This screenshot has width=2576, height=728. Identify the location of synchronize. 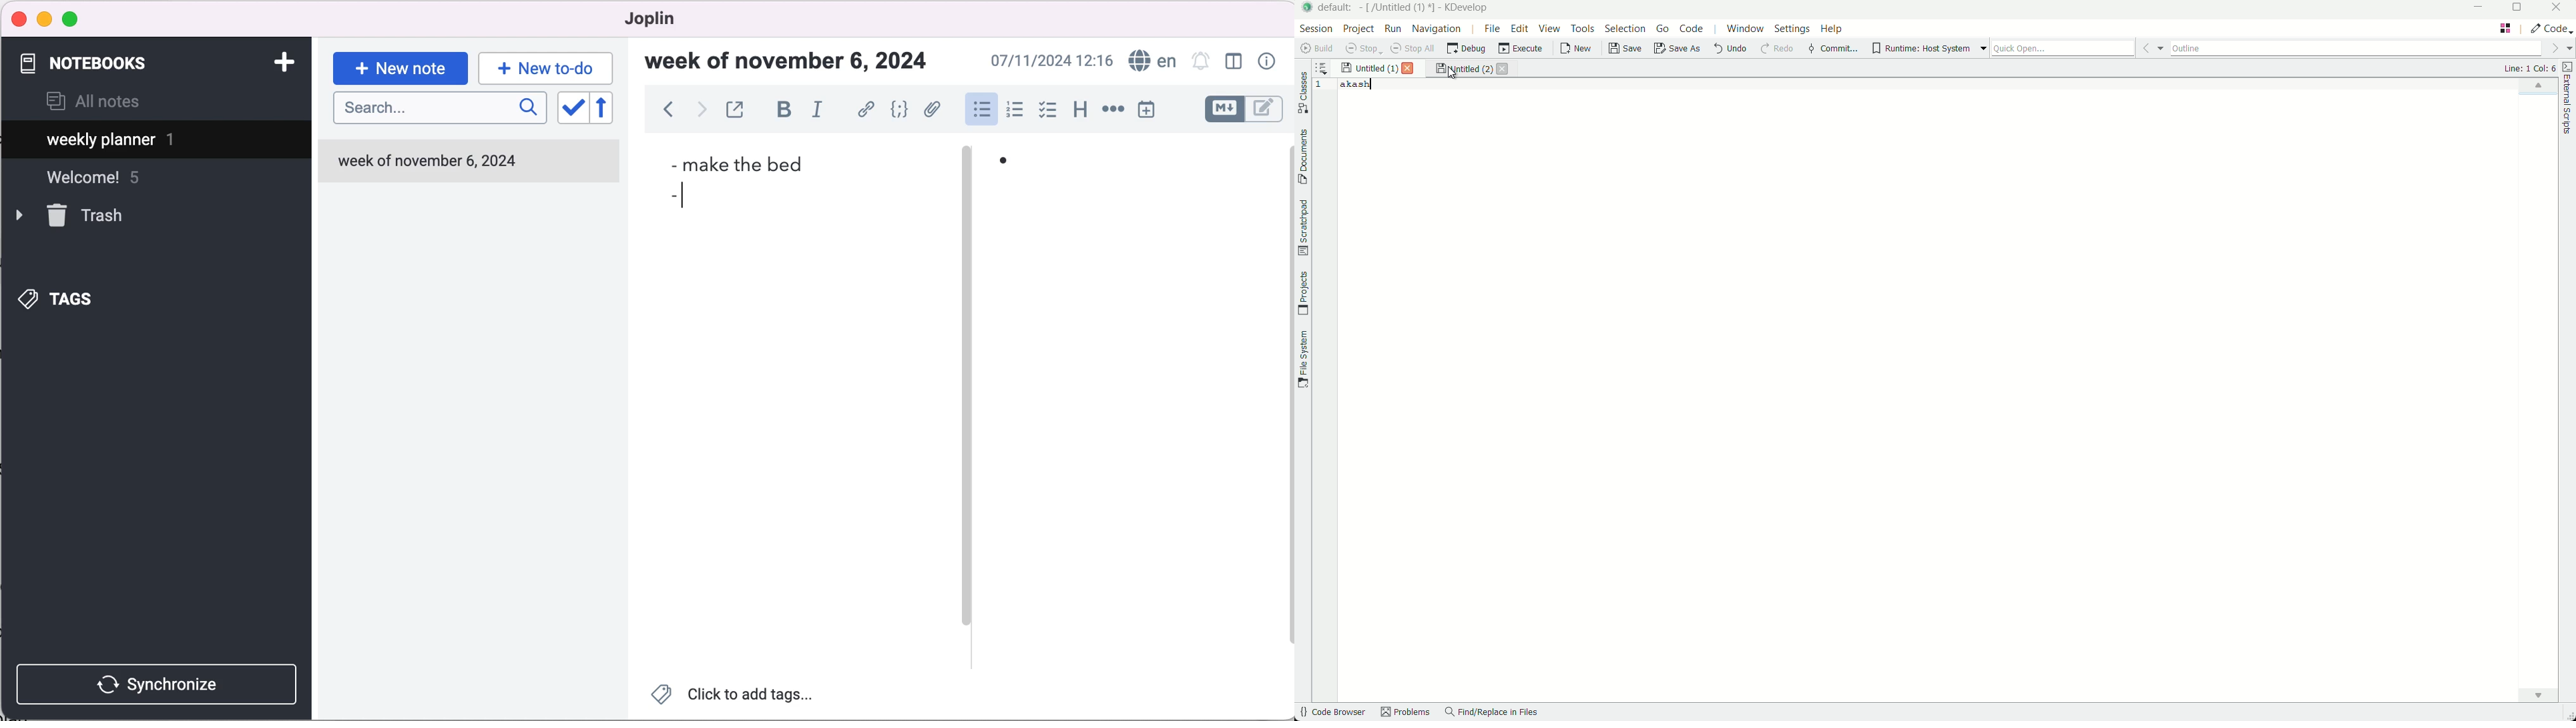
(160, 684).